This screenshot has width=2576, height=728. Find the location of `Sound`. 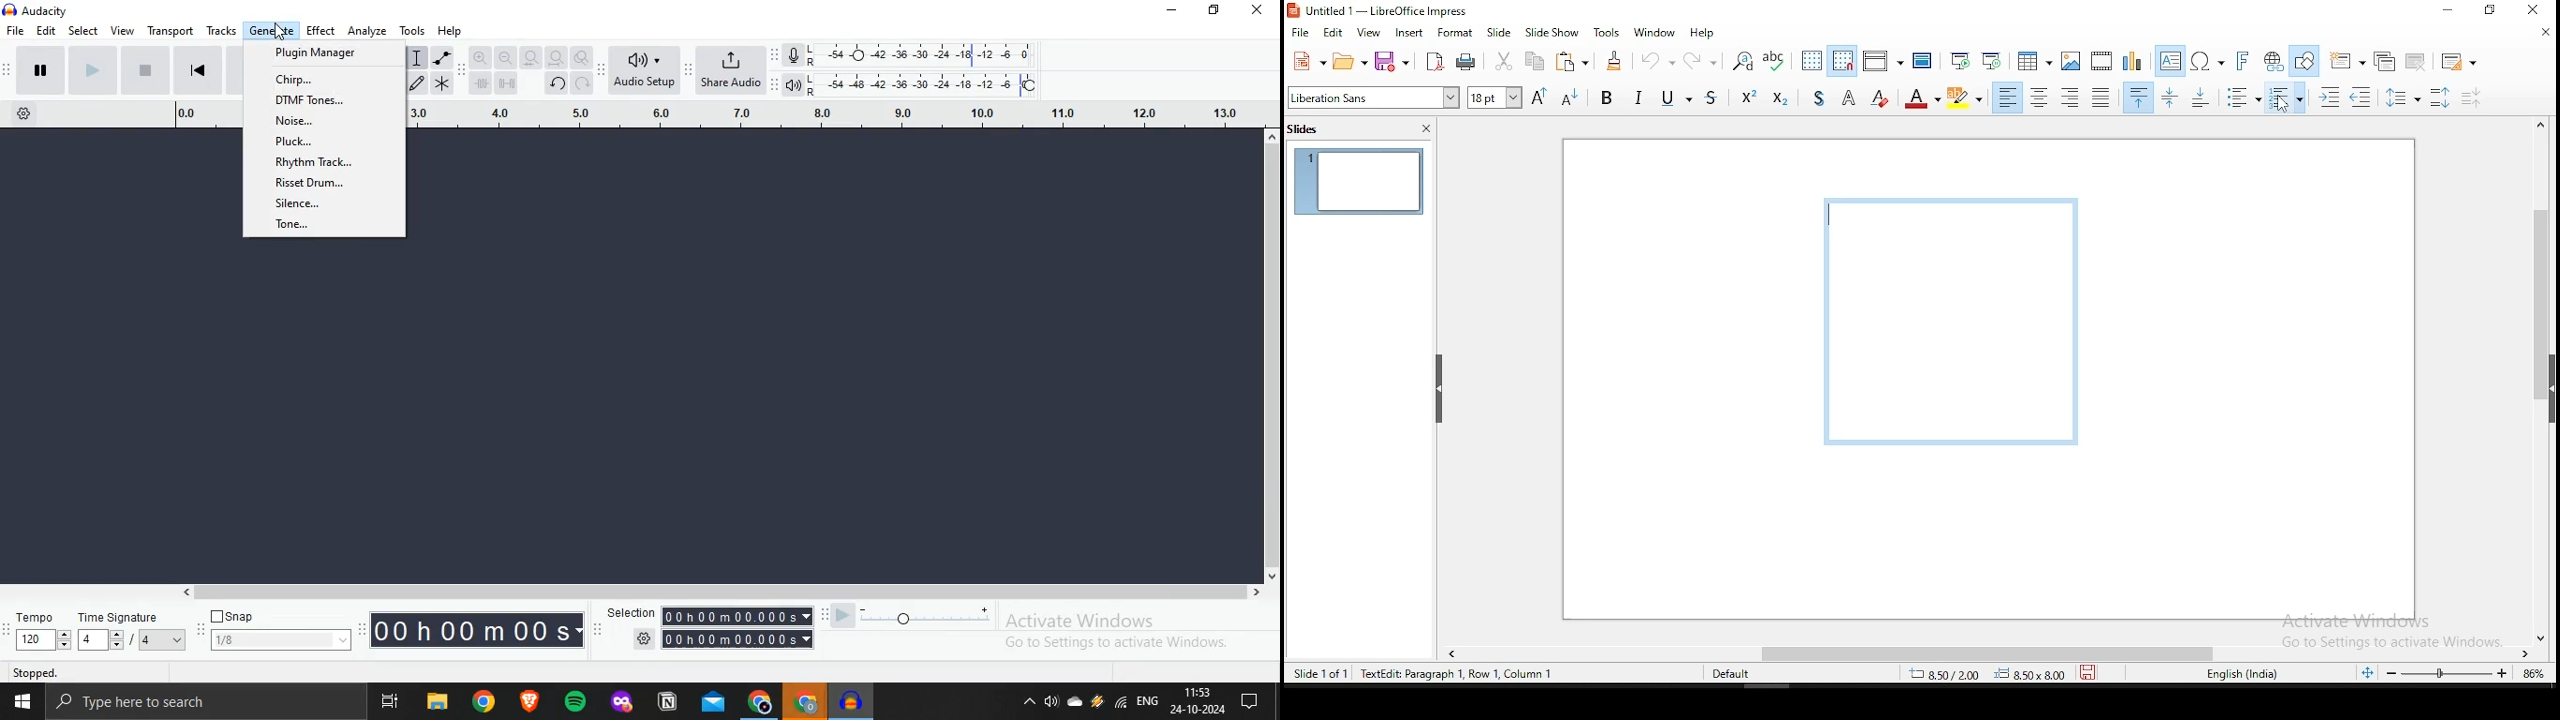

Sound is located at coordinates (1052, 703).